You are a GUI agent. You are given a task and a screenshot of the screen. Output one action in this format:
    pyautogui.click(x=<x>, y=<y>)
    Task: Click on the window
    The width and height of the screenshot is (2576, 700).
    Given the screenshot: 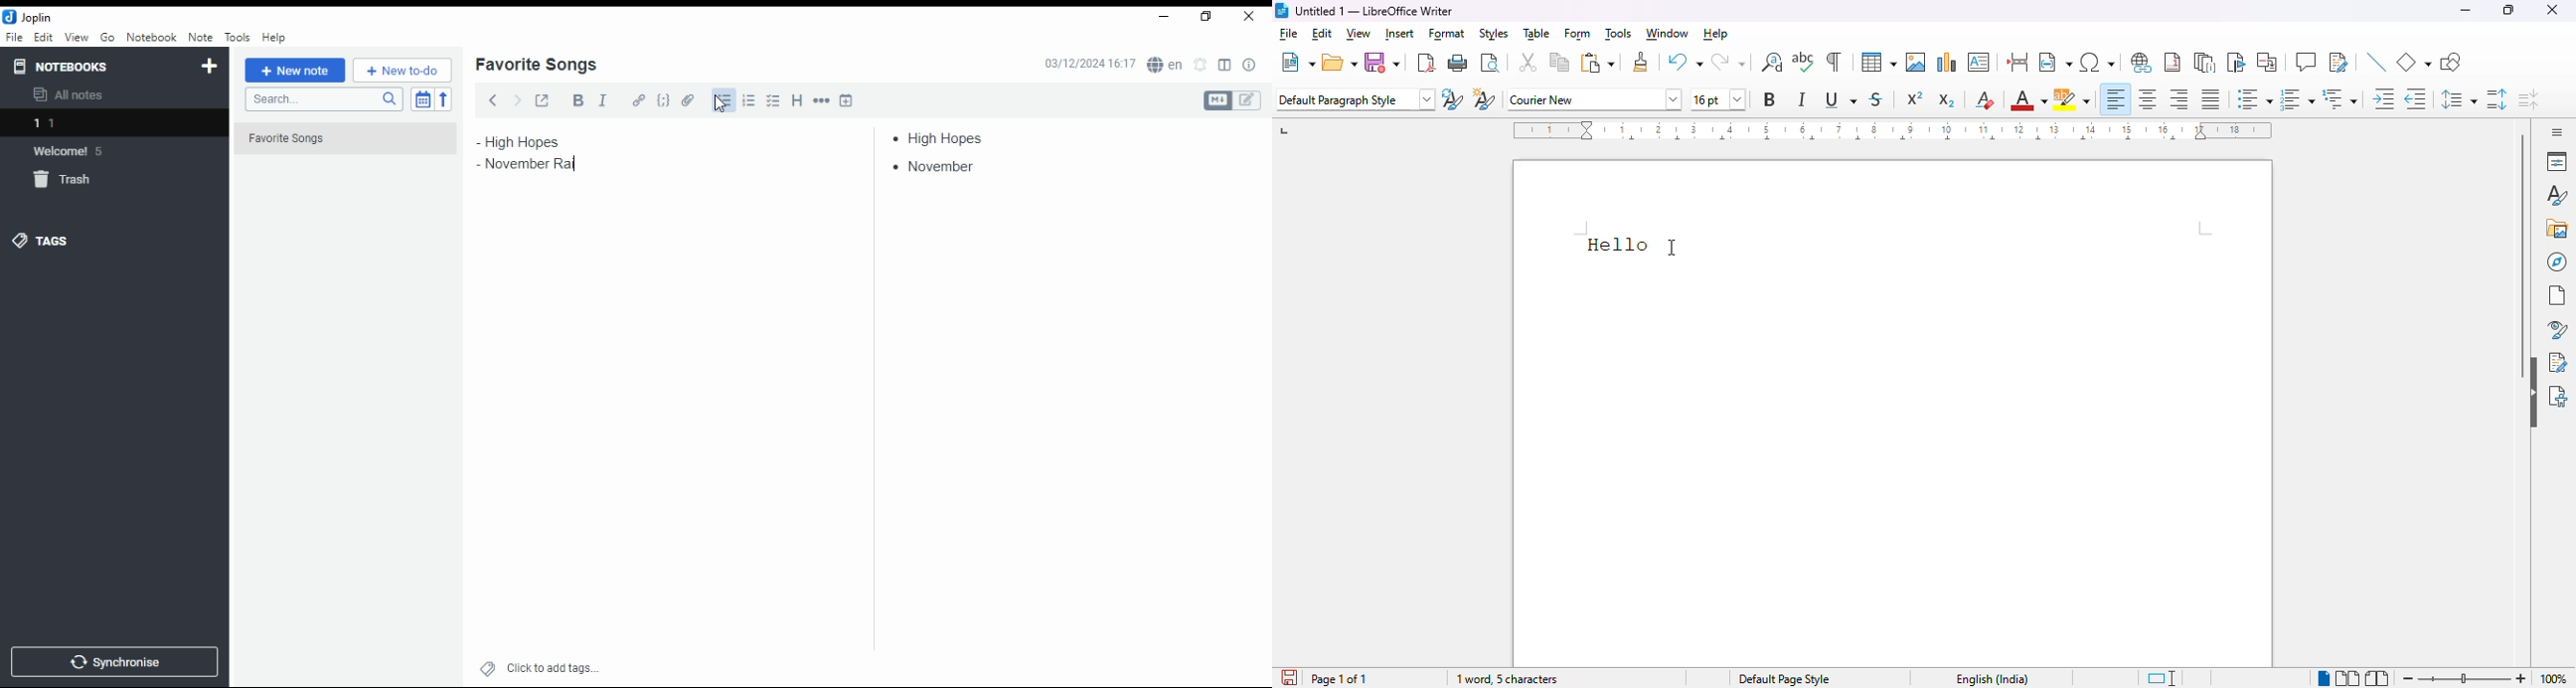 What is the action you would take?
    pyautogui.click(x=1667, y=33)
    